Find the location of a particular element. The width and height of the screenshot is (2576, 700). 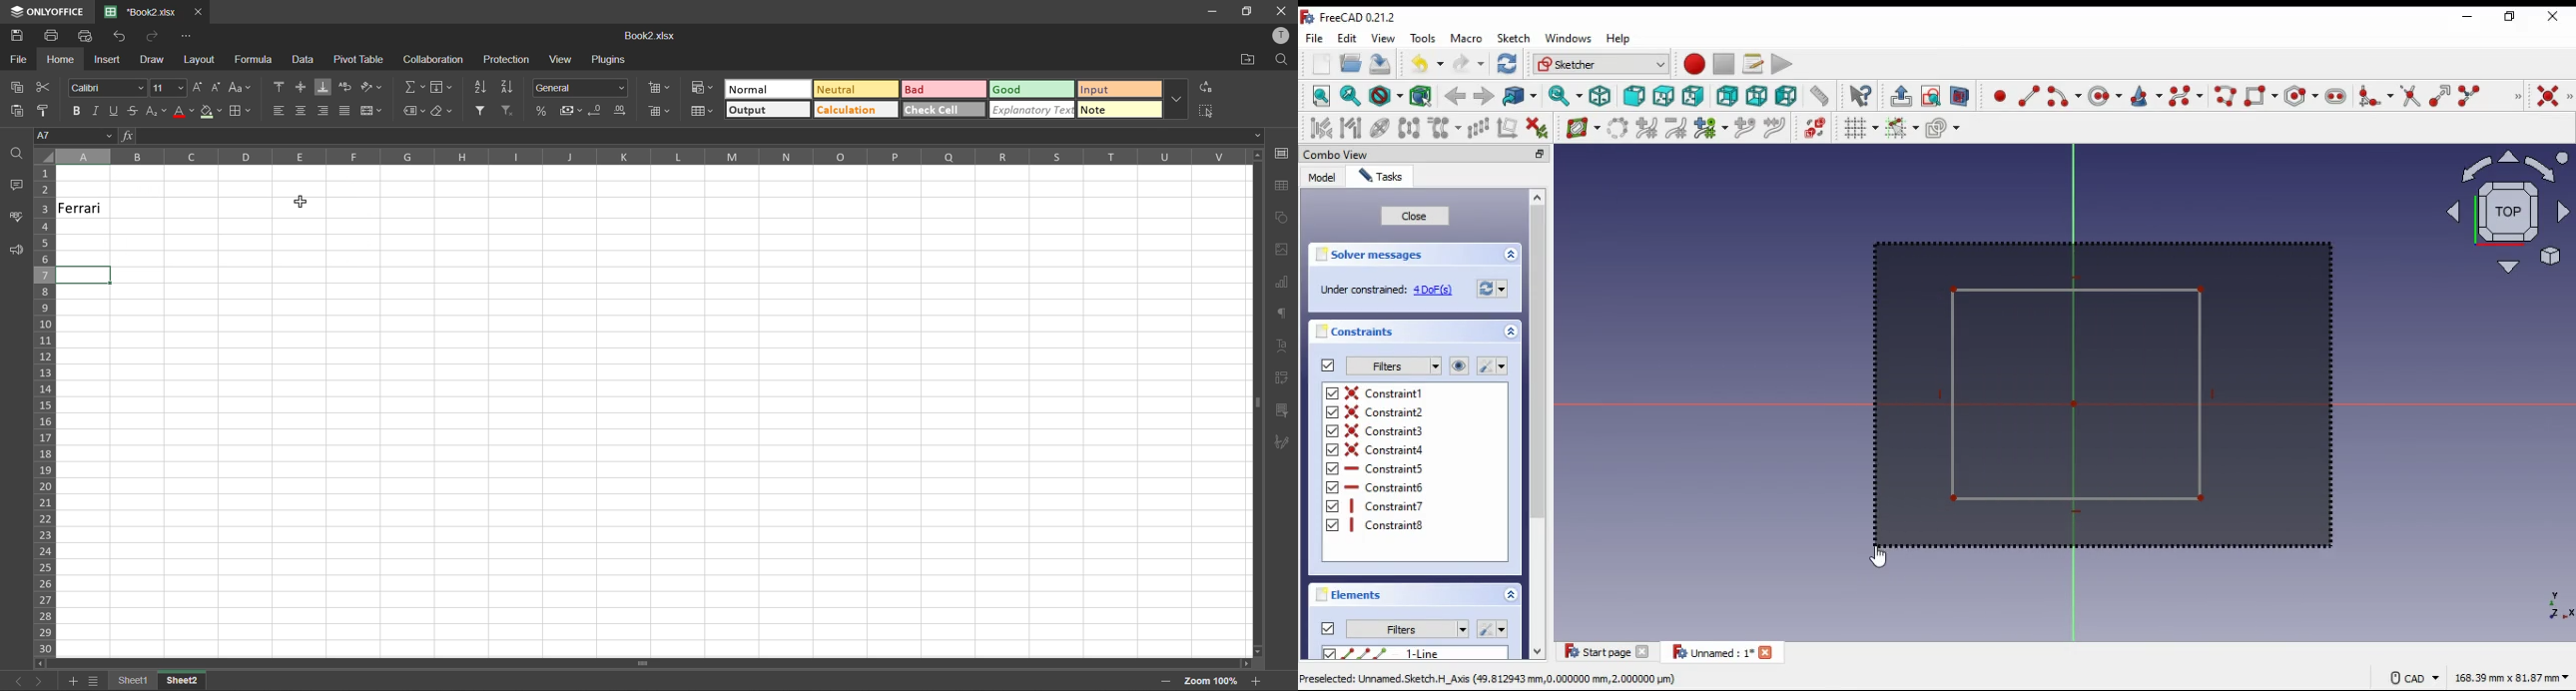

symmetry is located at coordinates (1411, 129).